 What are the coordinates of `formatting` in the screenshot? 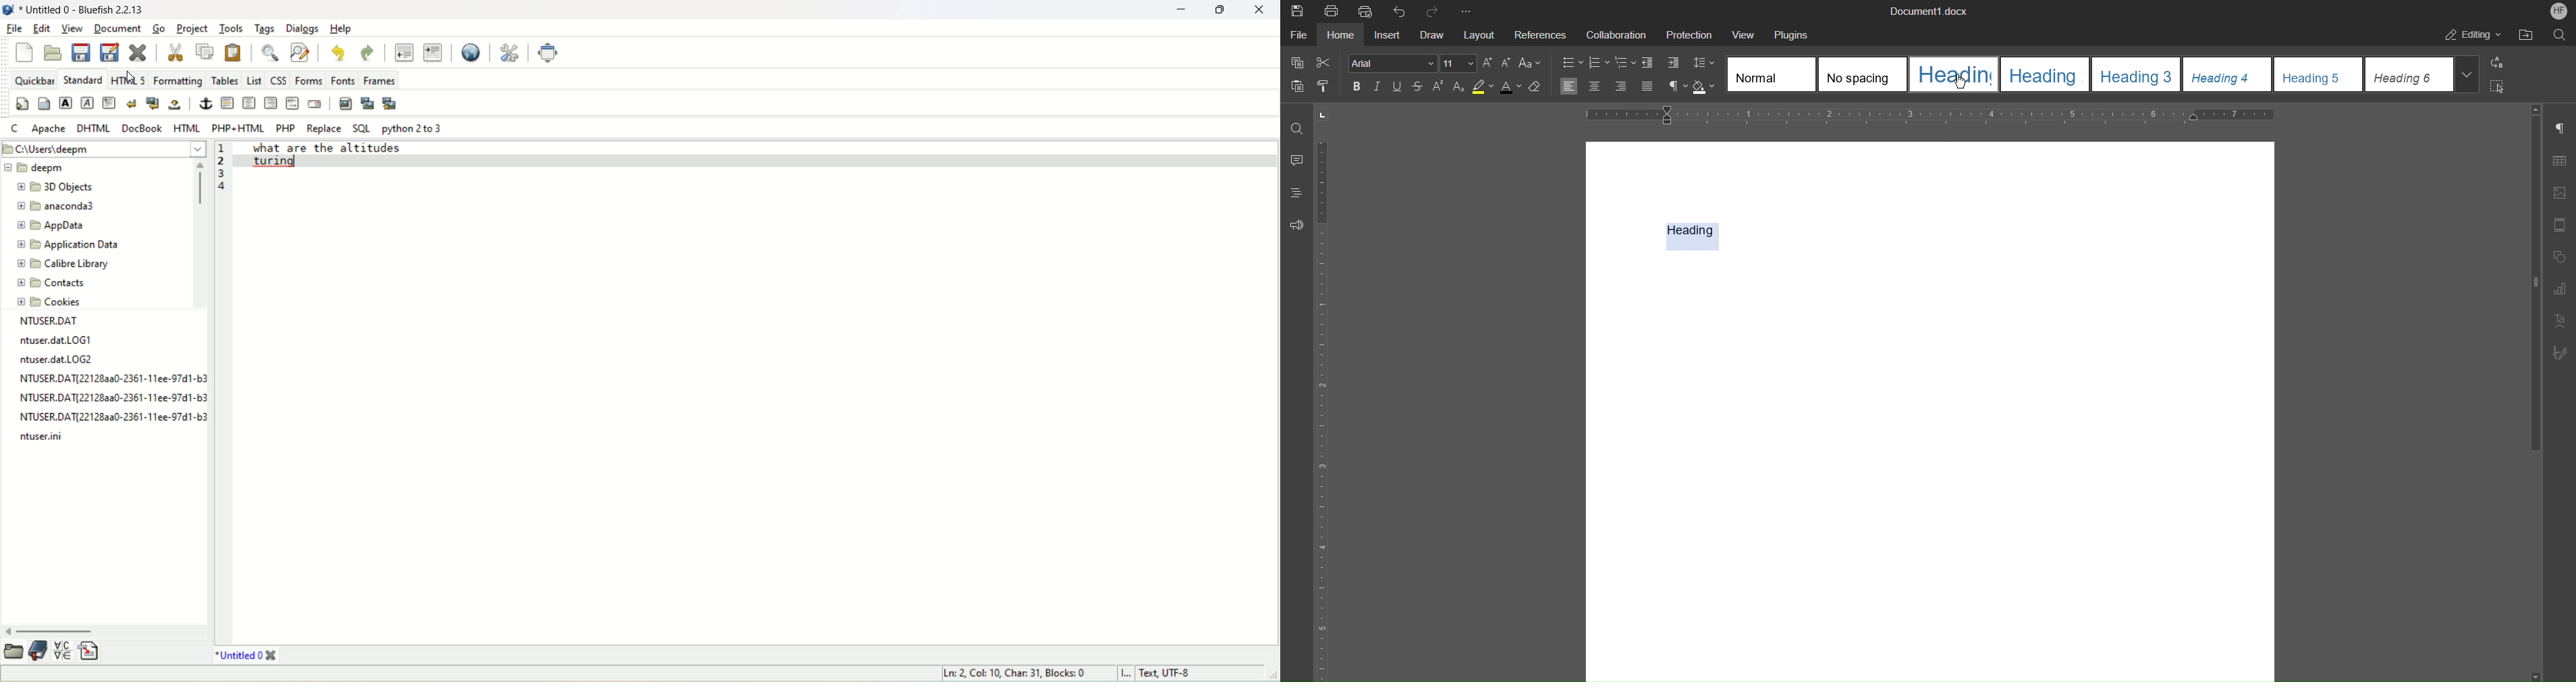 It's located at (179, 80).